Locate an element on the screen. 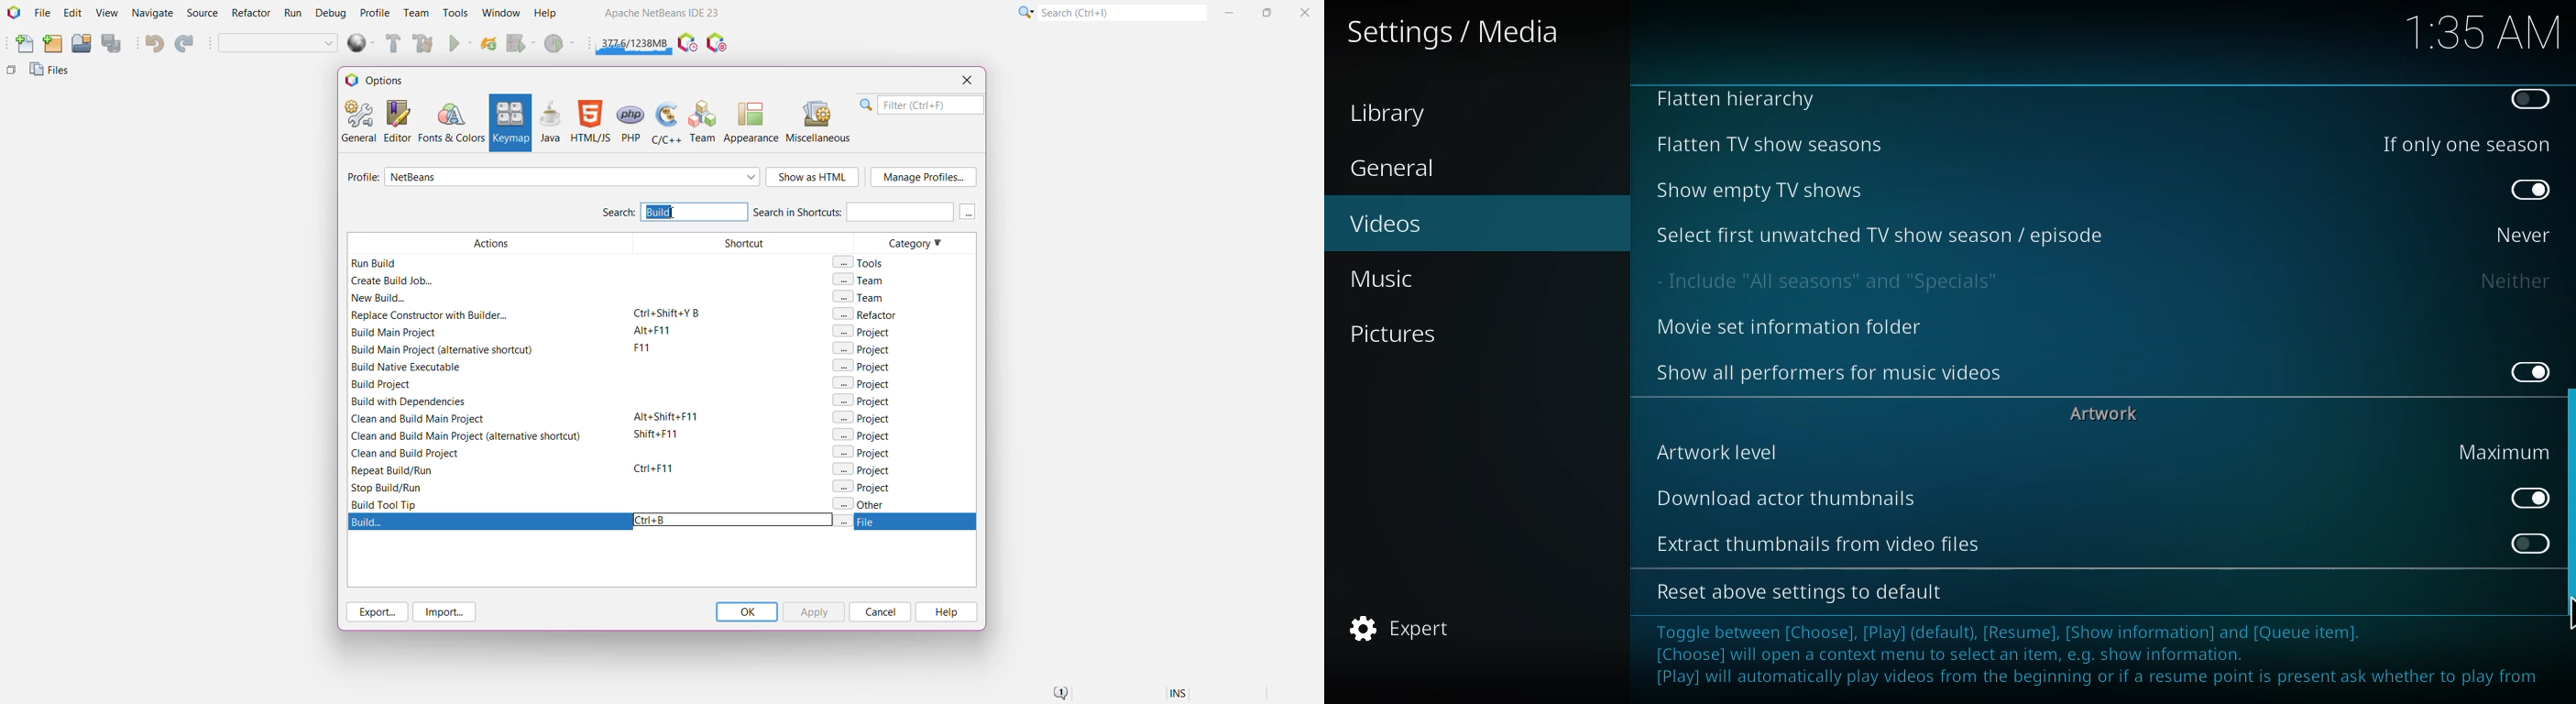  enable is located at coordinates (2524, 542).